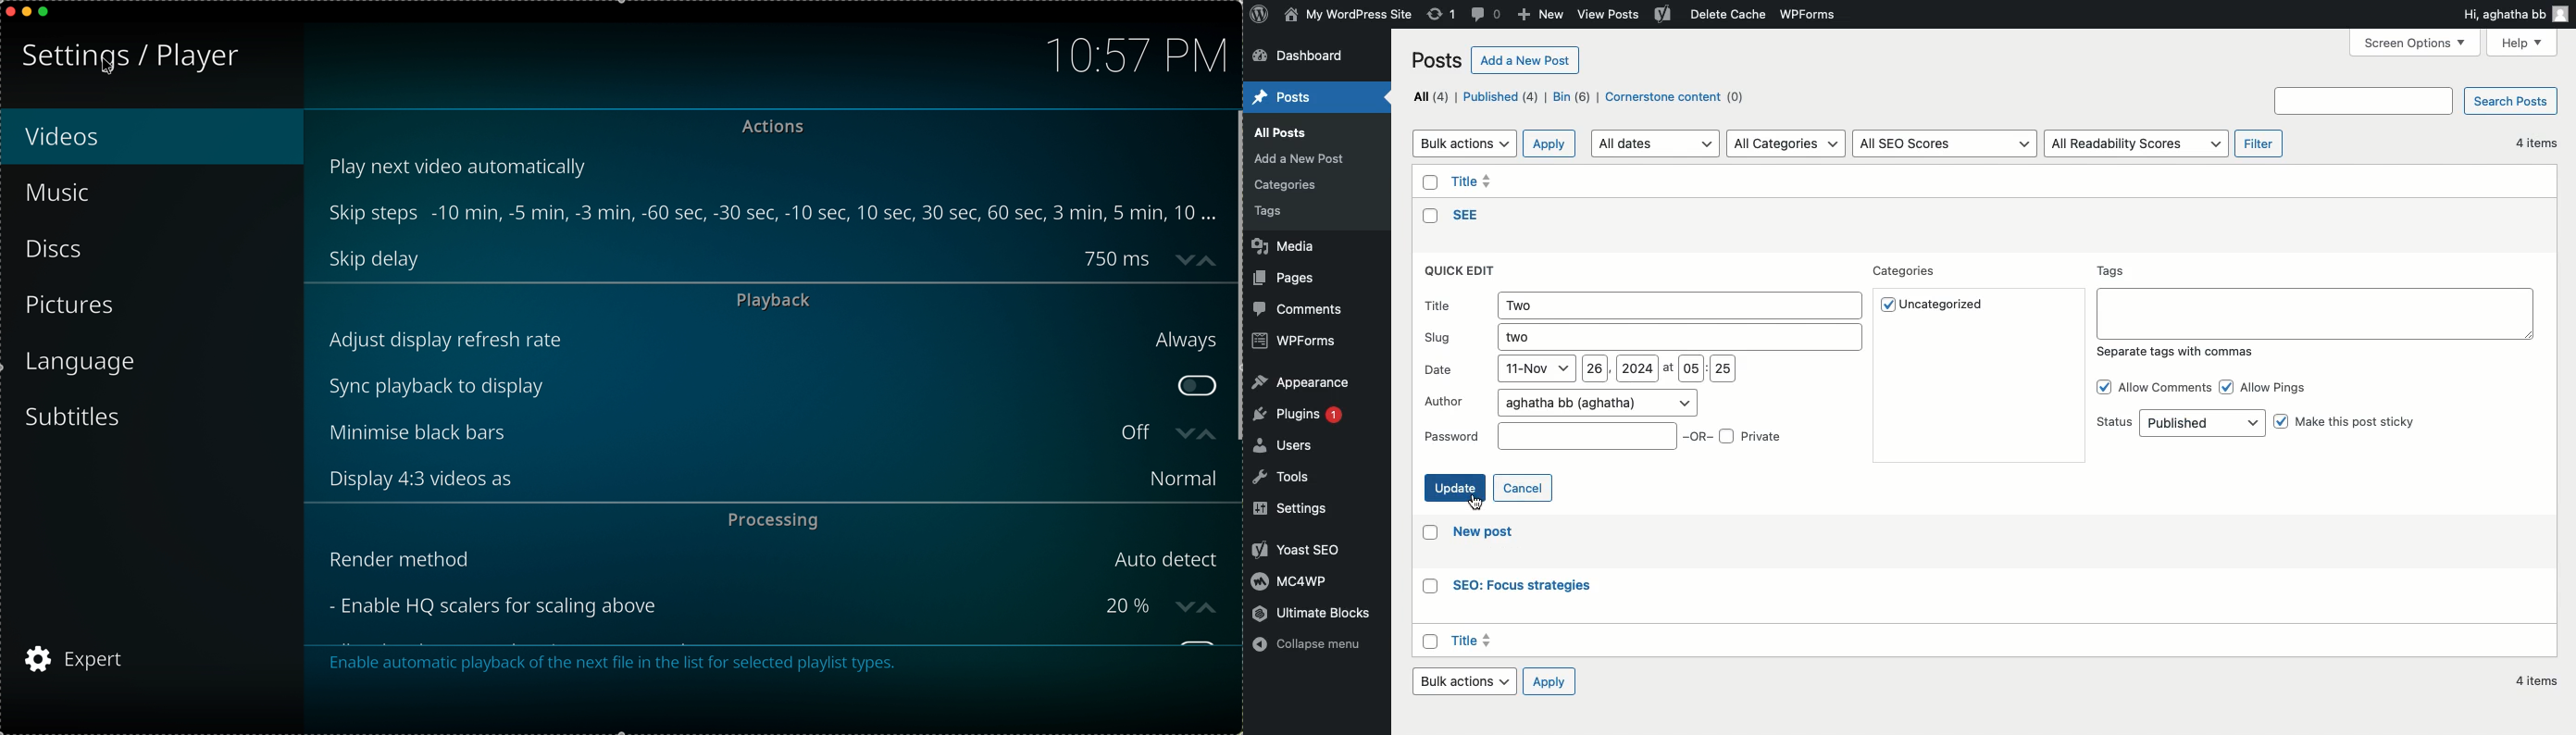 The height and width of the screenshot is (756, 2576). What do you see at coordinates (1663, 16) in the screenshot?
I see `Yoast` at bounding box center [1663, 16].